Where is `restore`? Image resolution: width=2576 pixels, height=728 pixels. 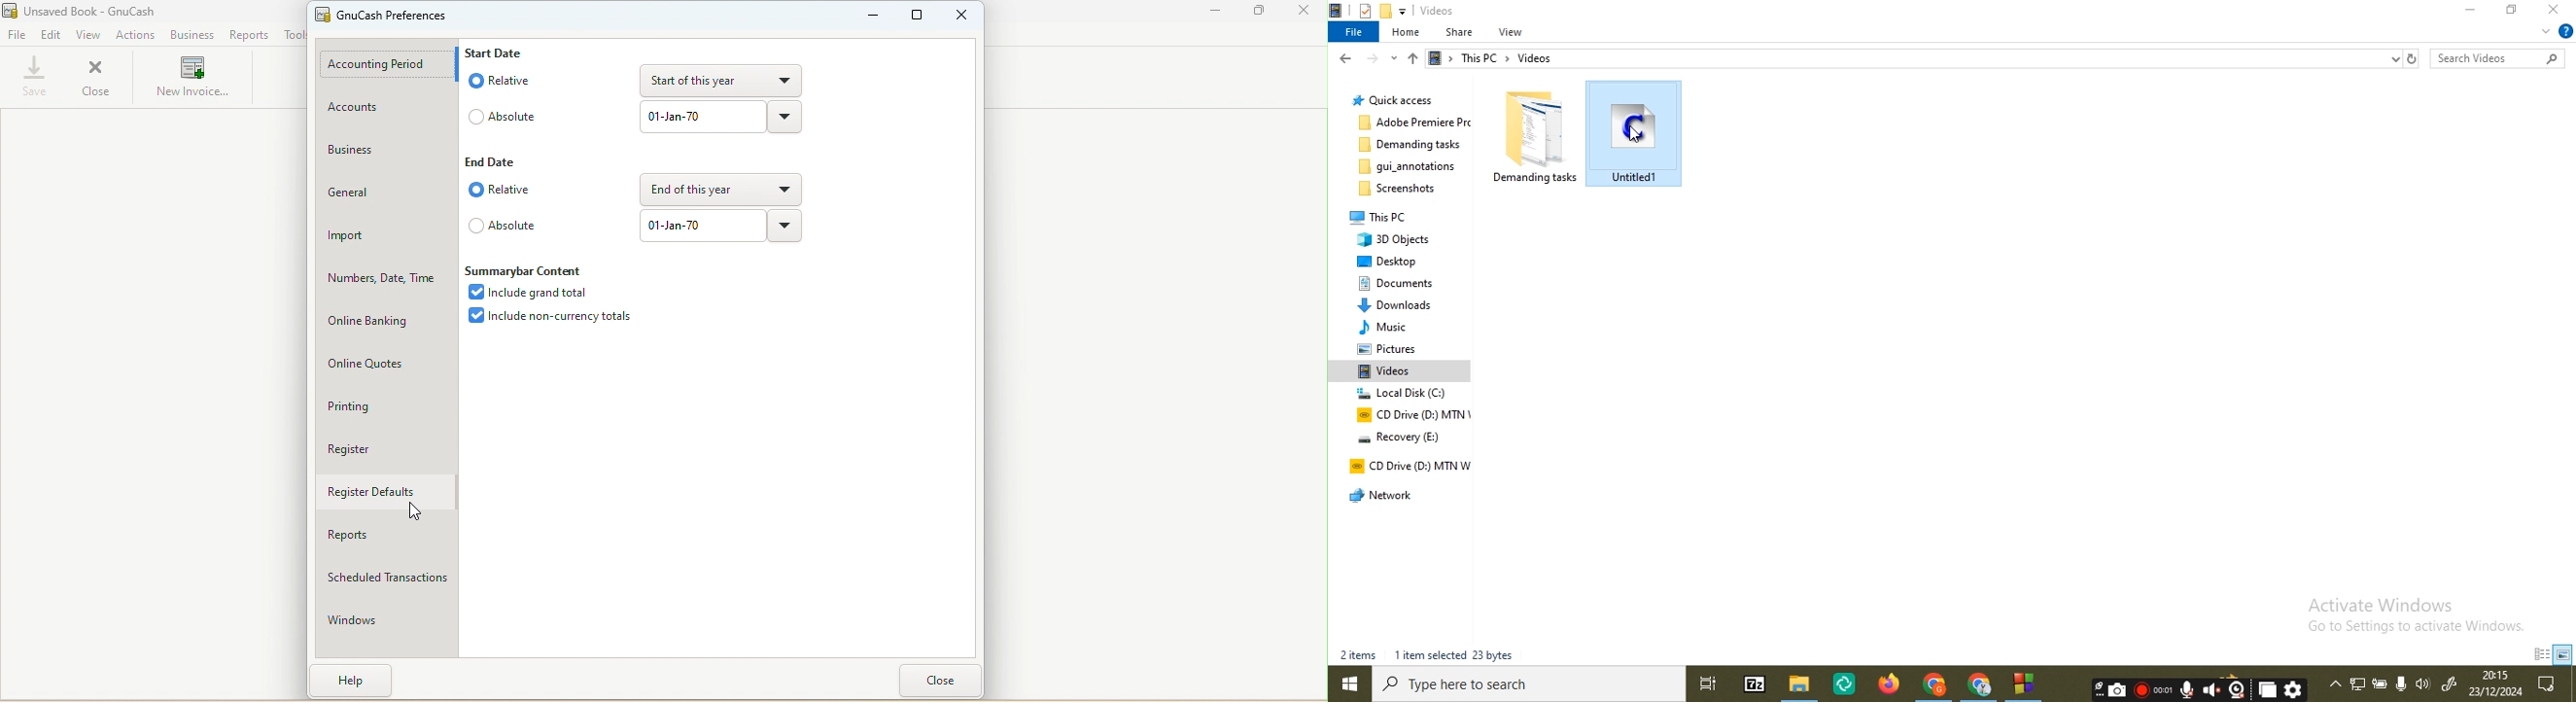 restore is located at coordinates (2515, 13).